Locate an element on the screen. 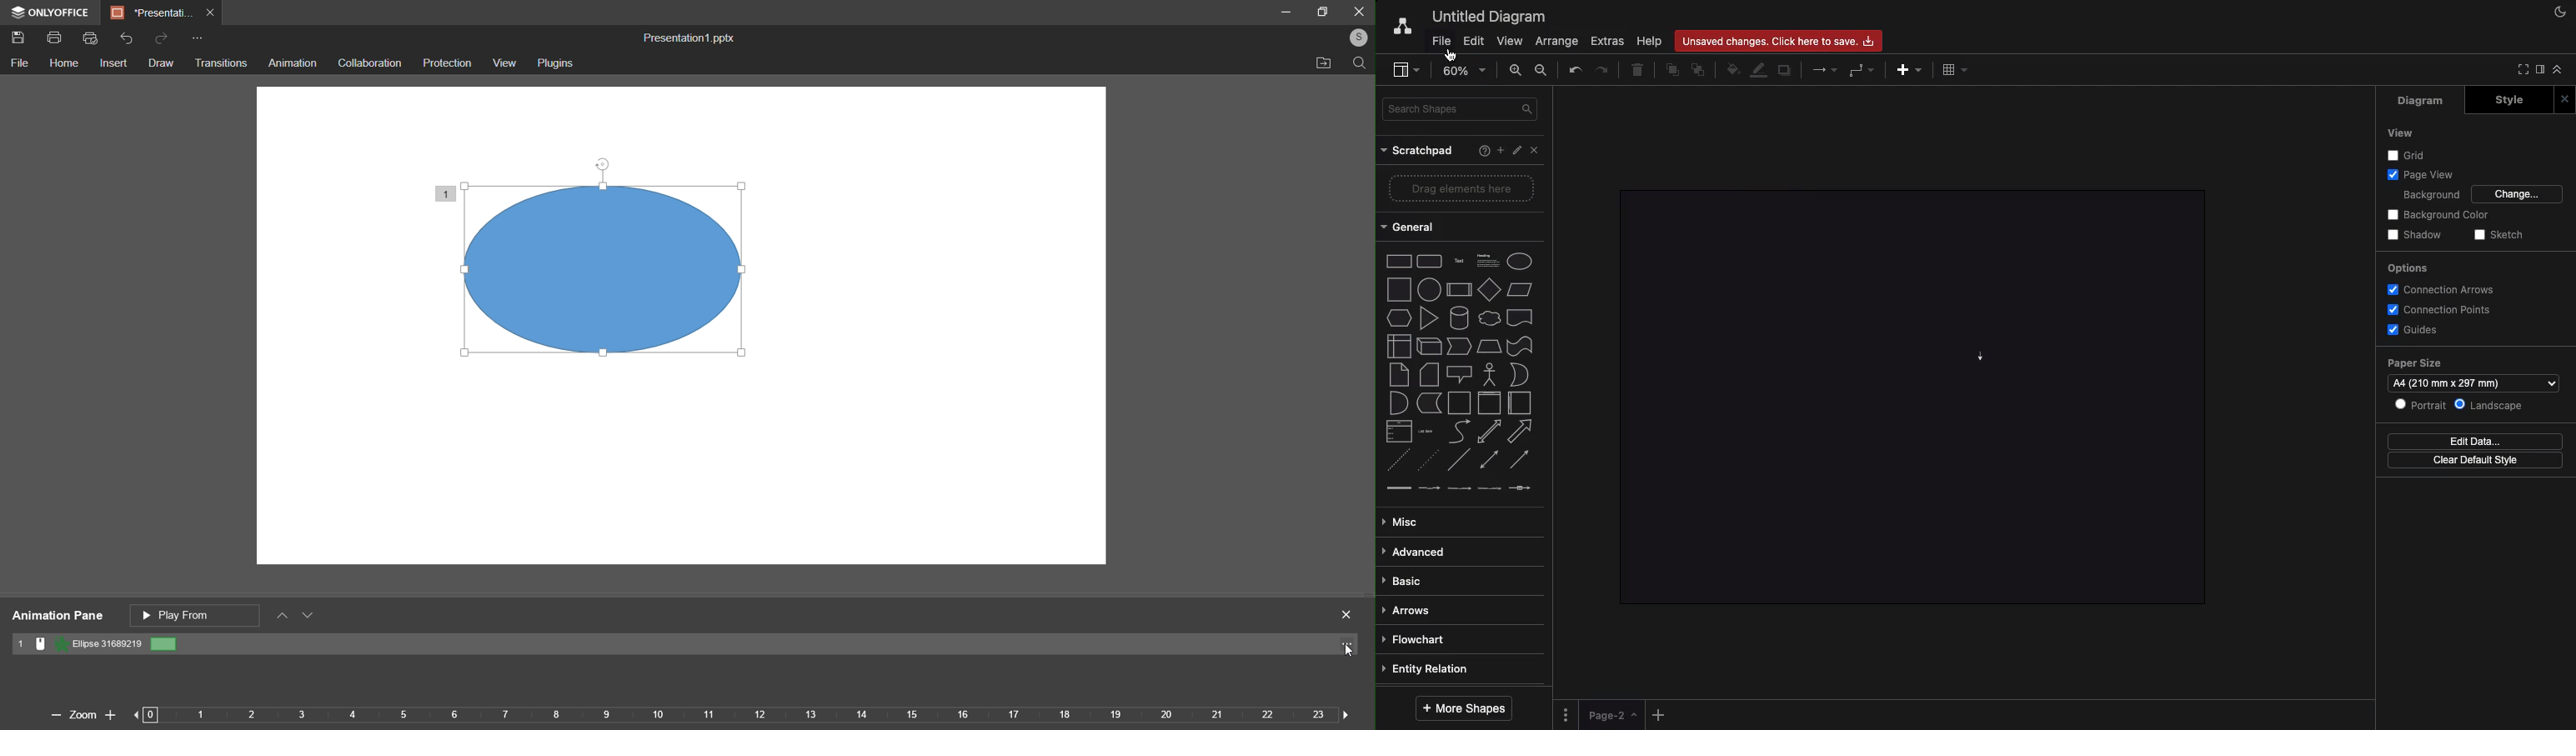  Edit data is located at coordinates (2474, 441).